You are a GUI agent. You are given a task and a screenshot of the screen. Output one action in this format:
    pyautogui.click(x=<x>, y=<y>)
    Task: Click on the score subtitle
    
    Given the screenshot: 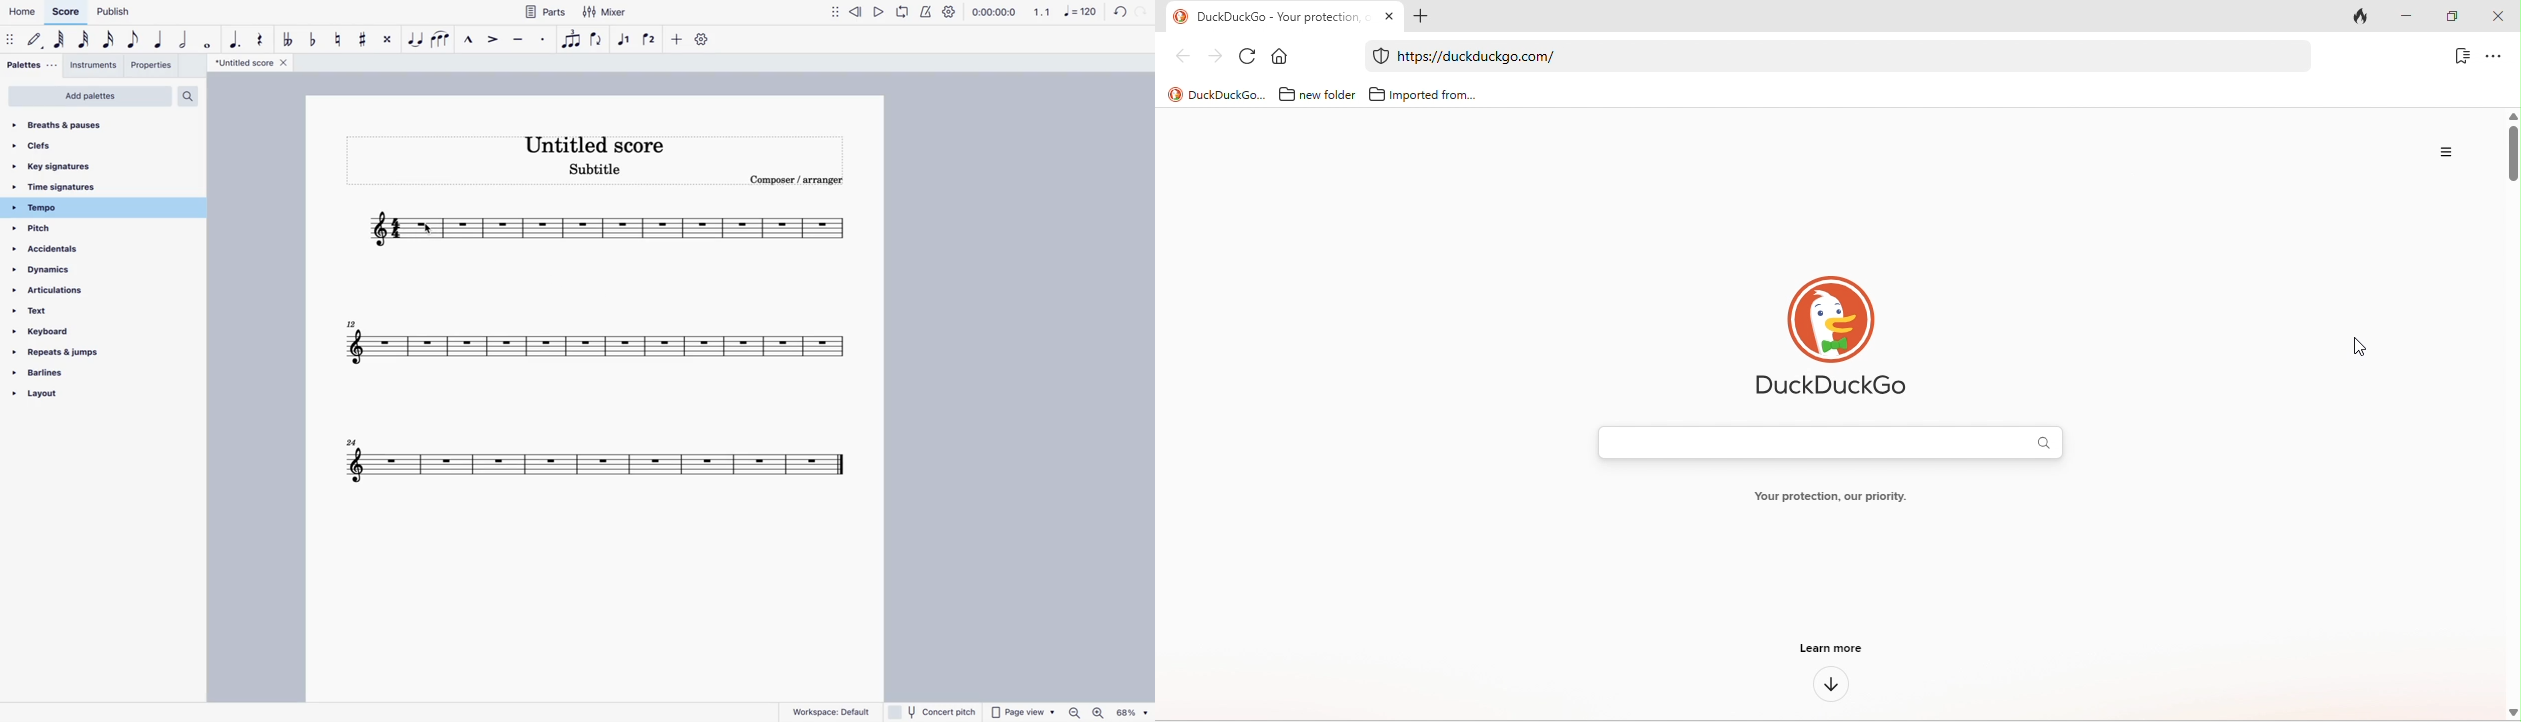 What is the action you would take?
    pyautogui.click(x=595, y=171)
    